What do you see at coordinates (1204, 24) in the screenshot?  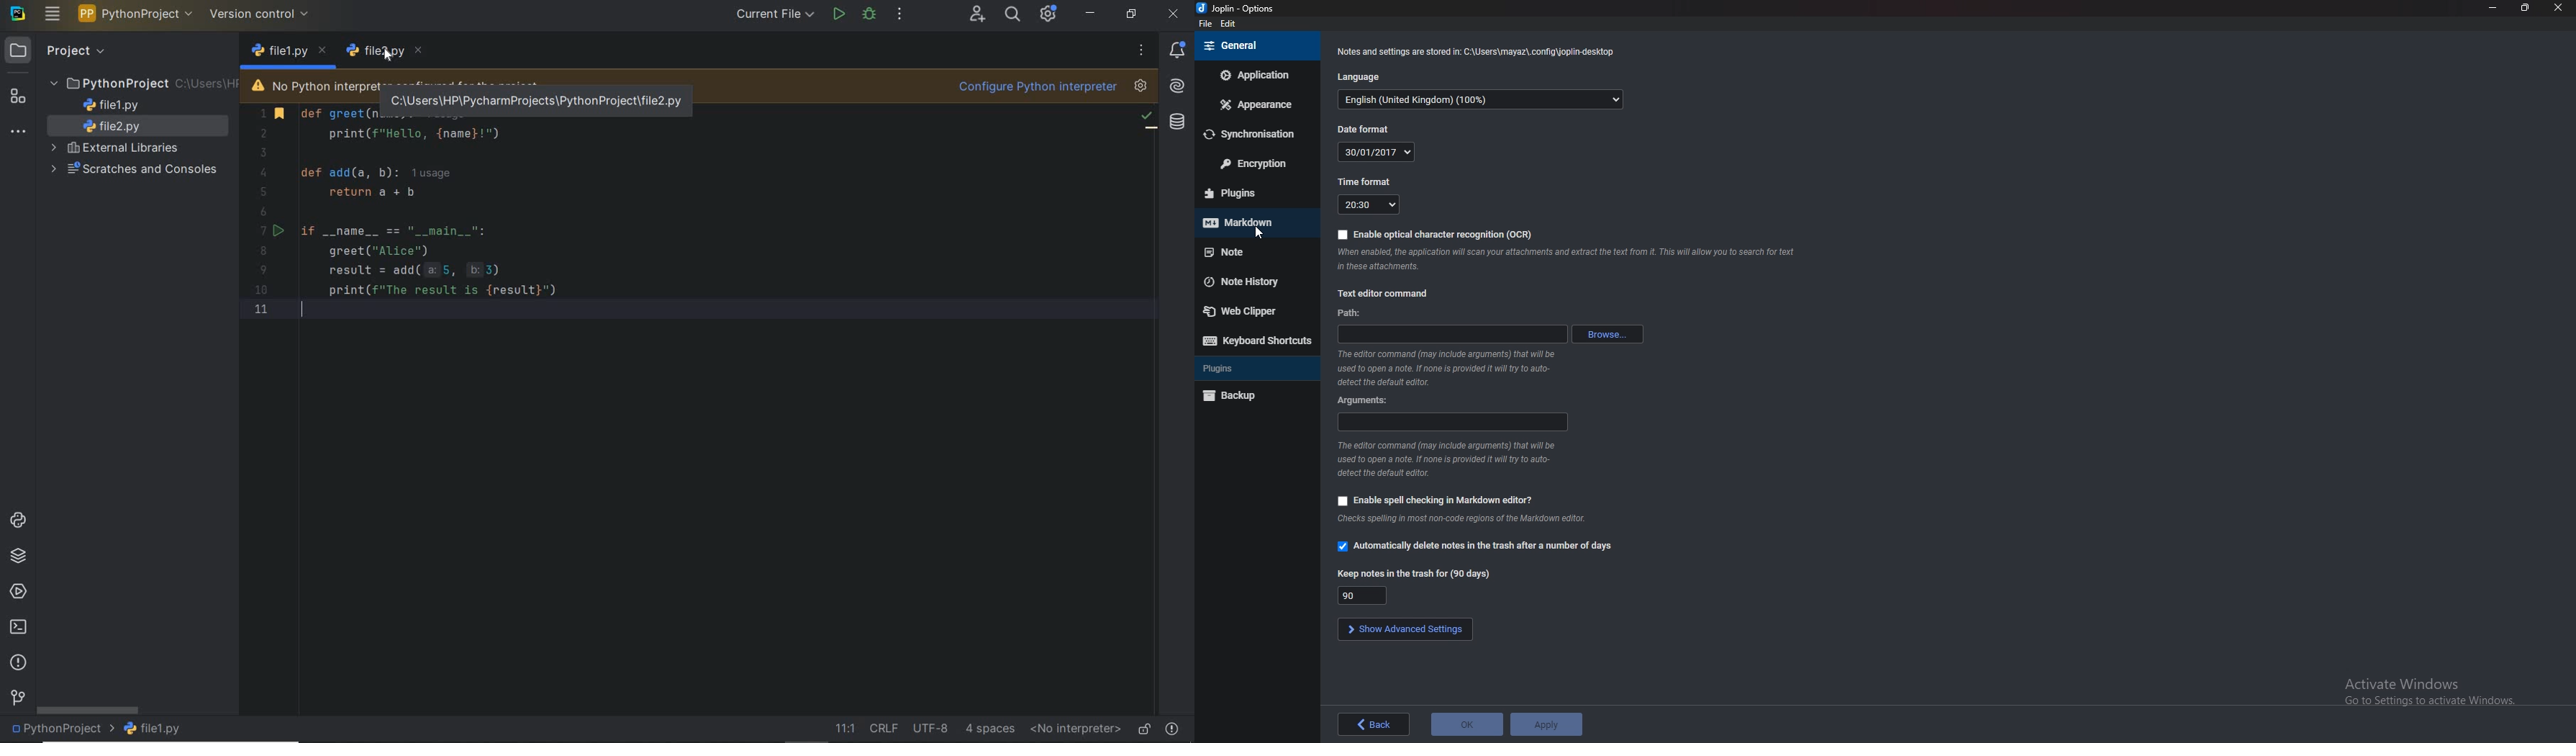 I see `file` at bounding box center [1204, 24].